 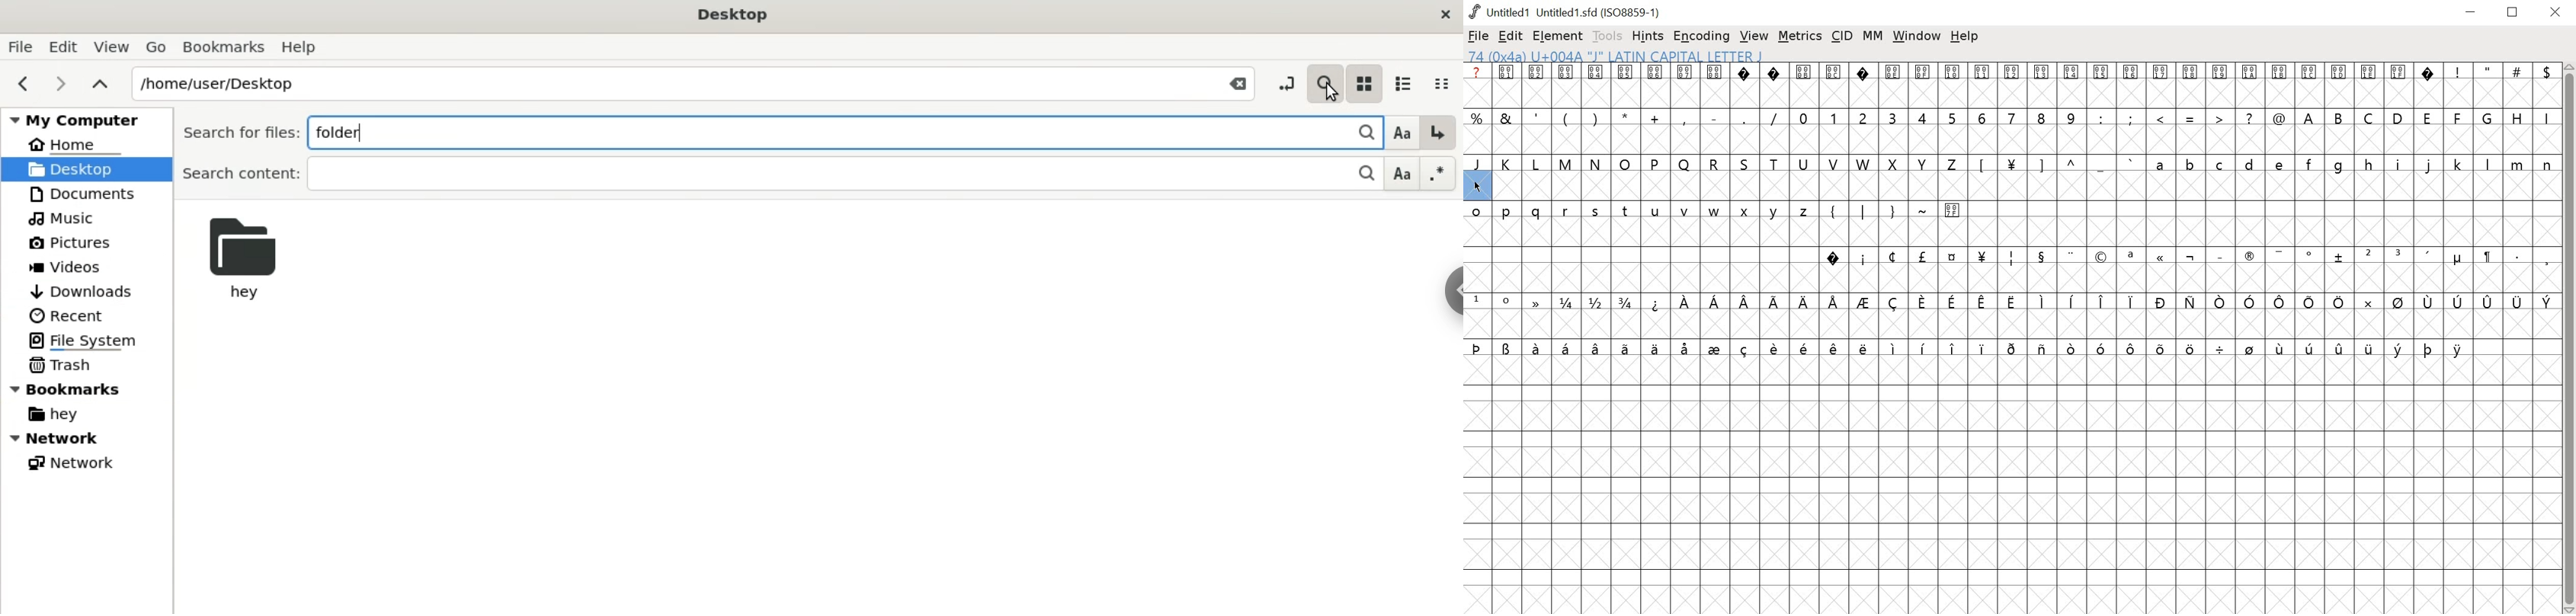 I want to click on Help, so click(x=303, y=46).